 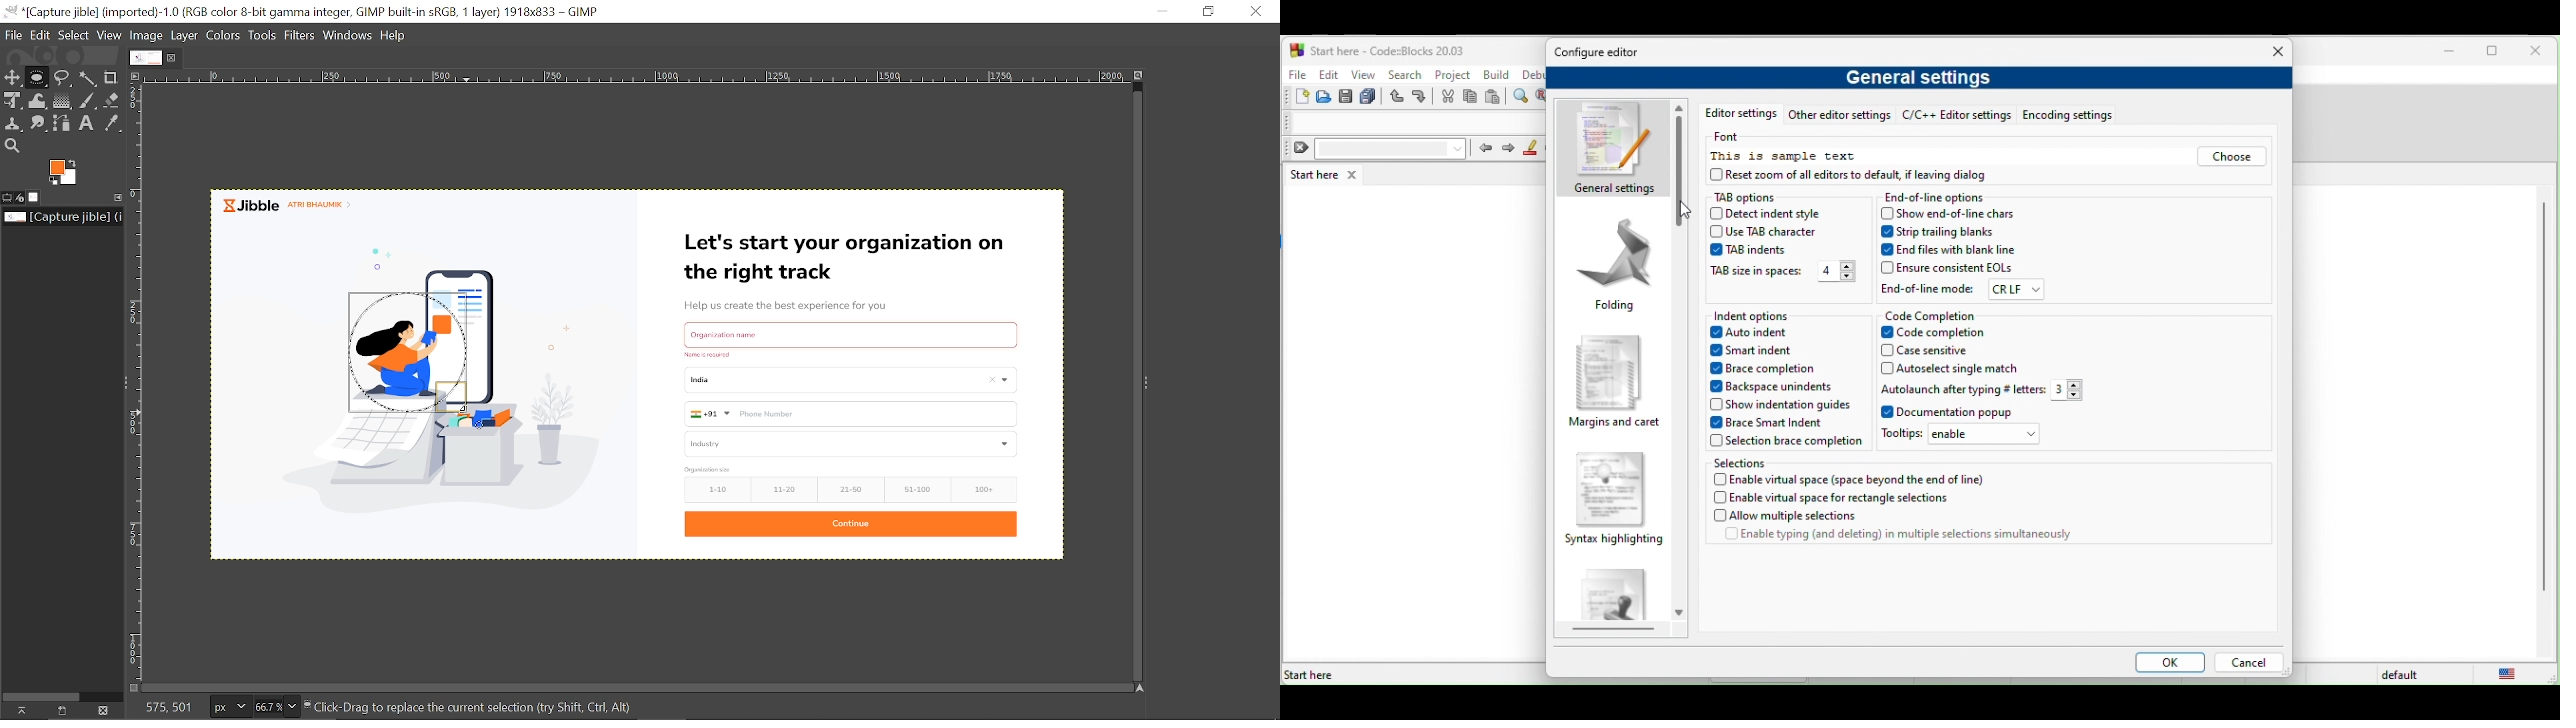 What do you see at coordinates (1951, 413) in the screenshot?
I see `documentation popup` at bounding box center [1951, 413].